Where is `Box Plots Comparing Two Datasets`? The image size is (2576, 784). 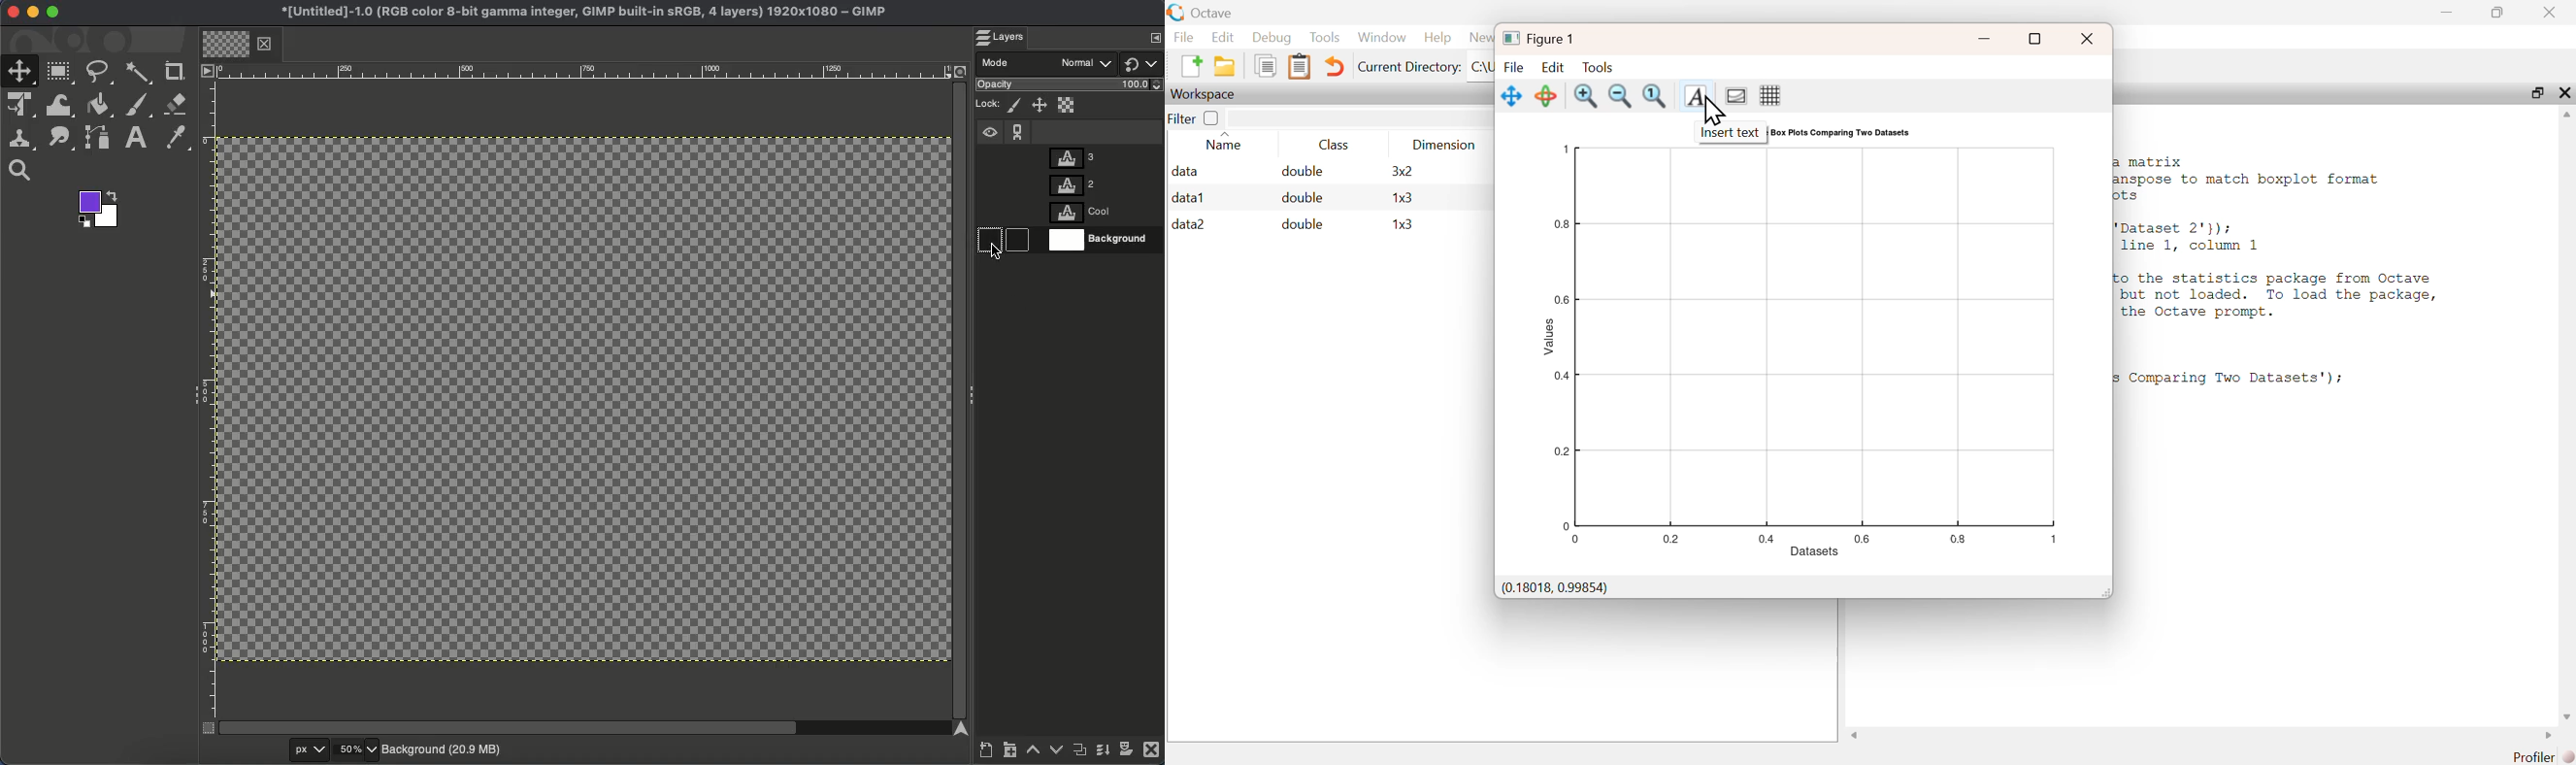 Box Plots Comparing Two Datasets is located at coordinates (1841, 133).